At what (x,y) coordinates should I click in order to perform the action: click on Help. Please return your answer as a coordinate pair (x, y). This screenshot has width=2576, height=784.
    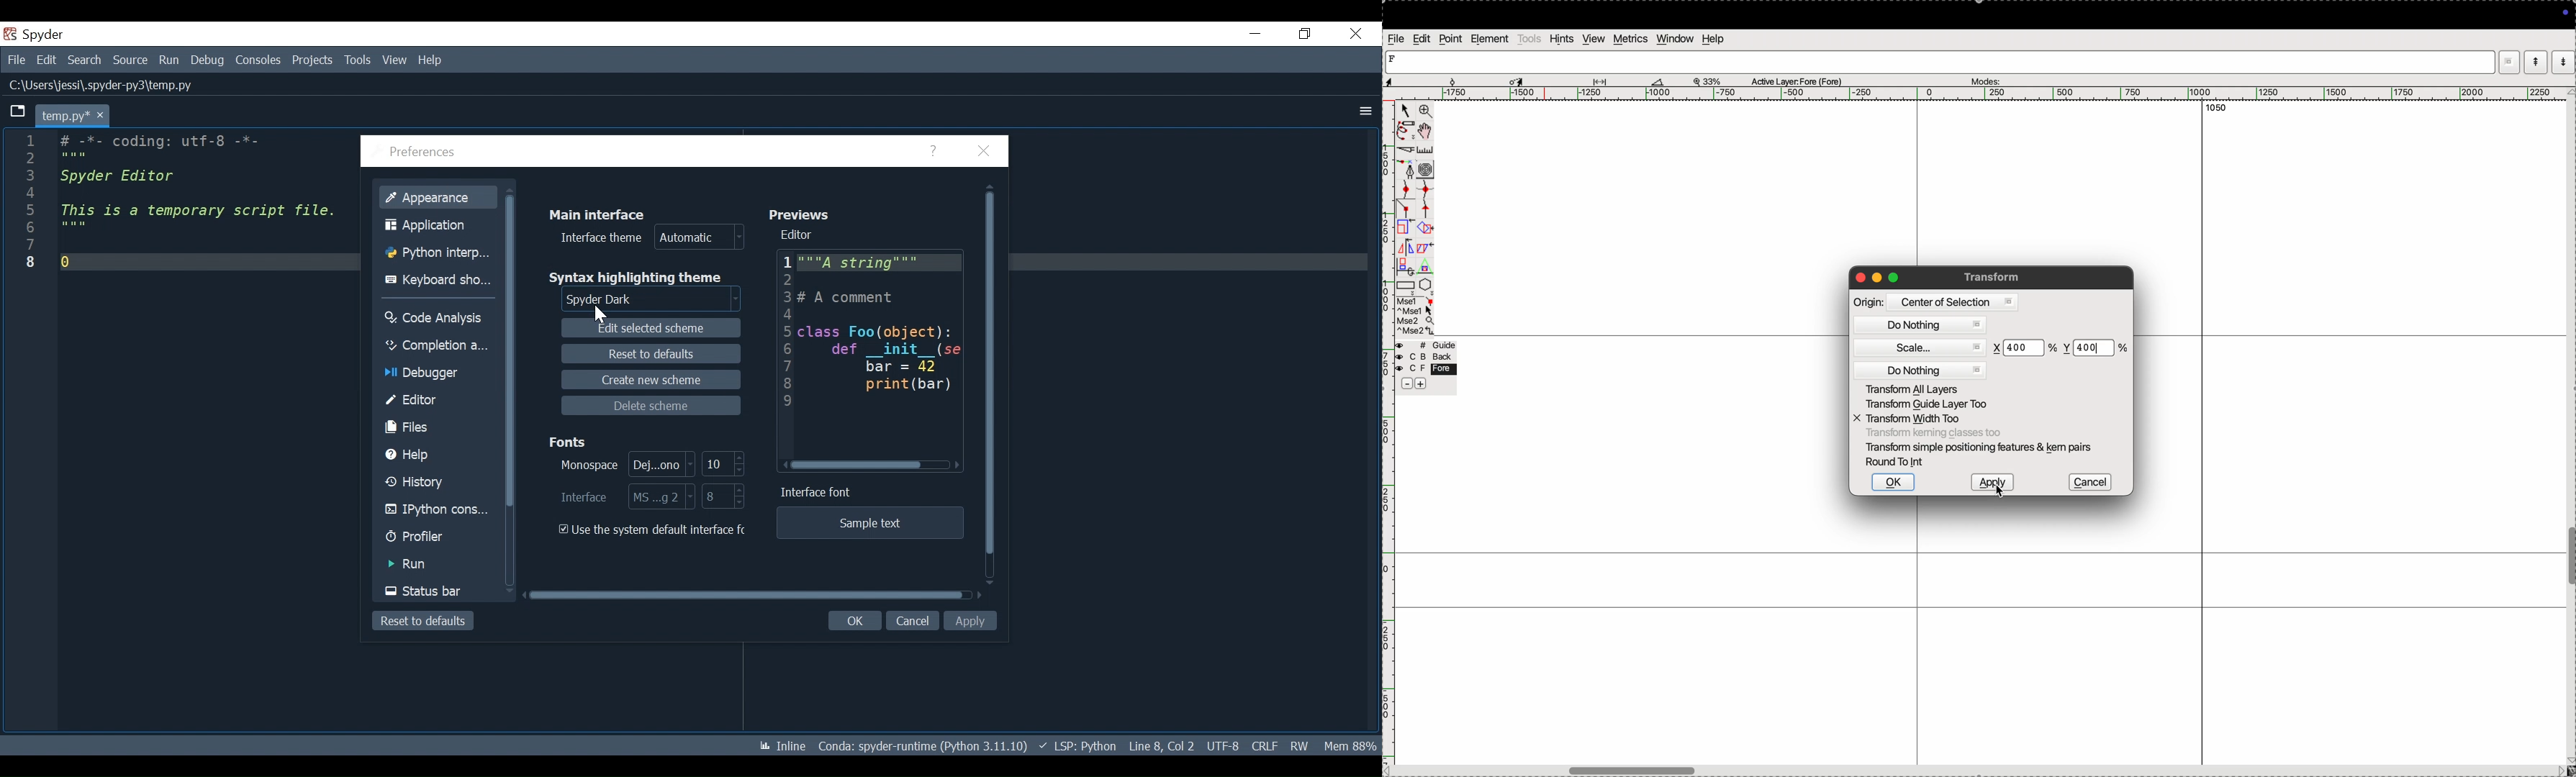
    Looking at the image, I should click on (439, 455).